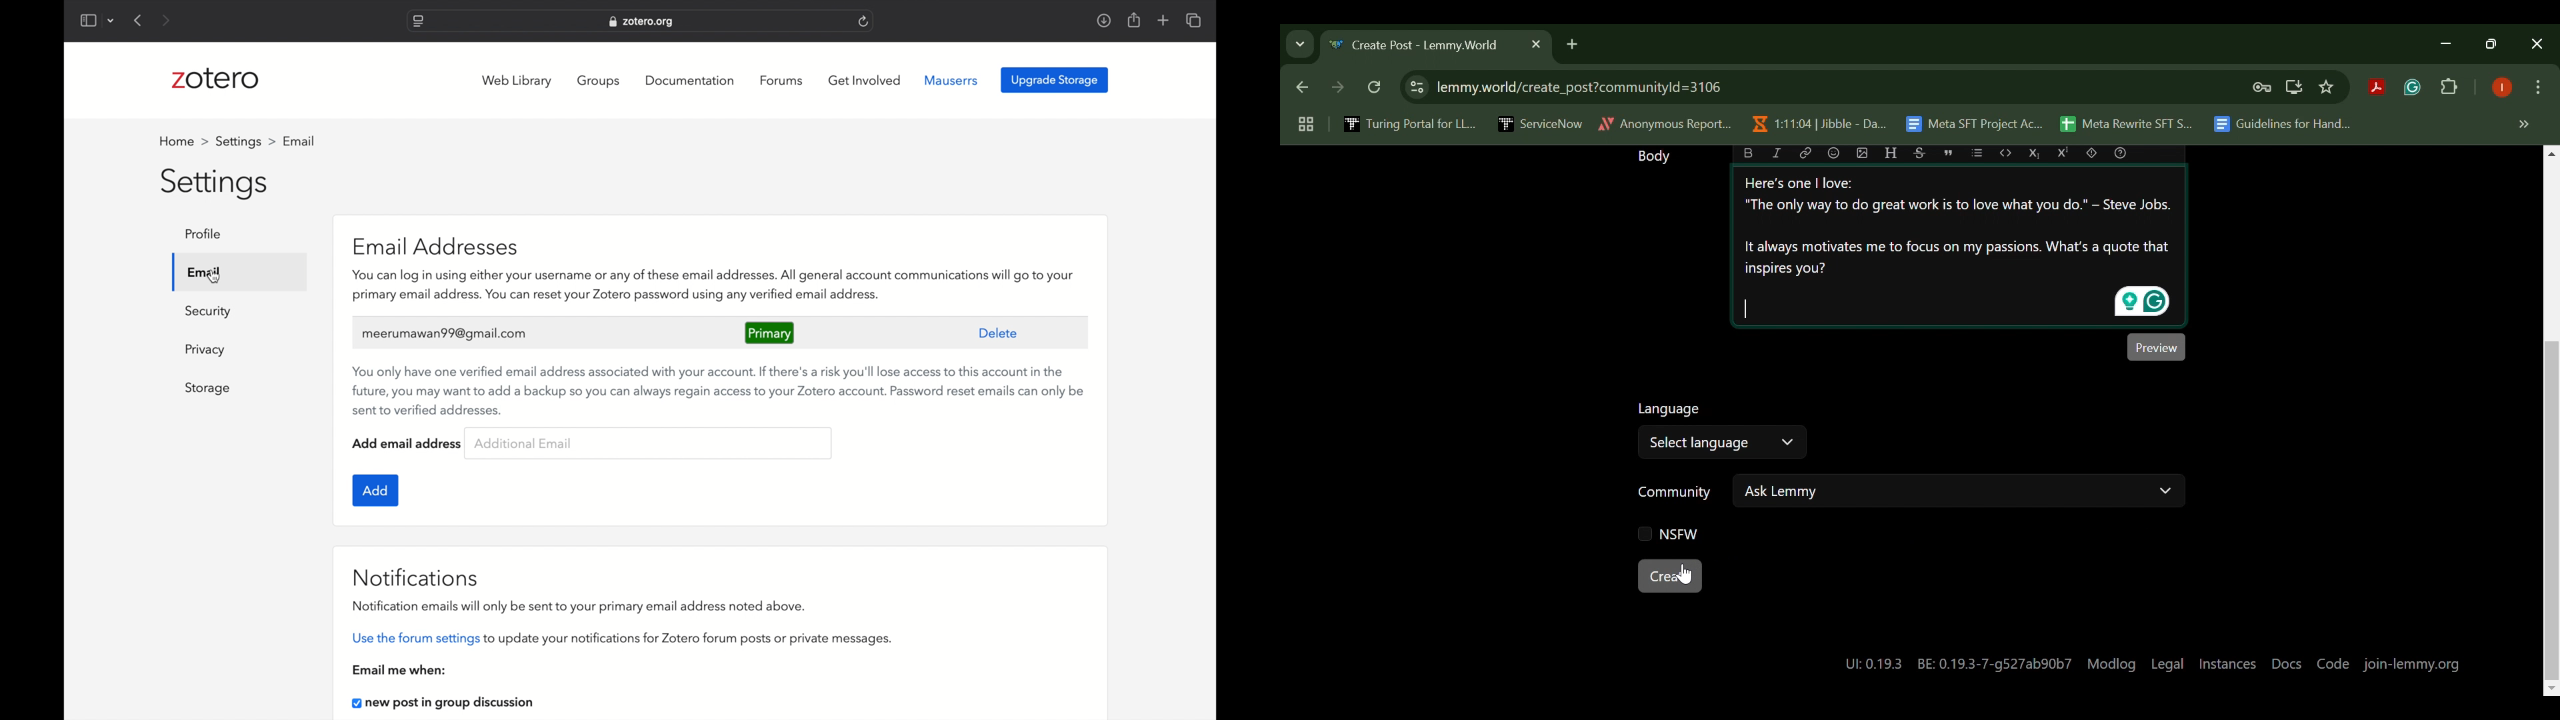  What do you see at coordinates (1338, 90) in the screenshot?
I see `Next Webpage` at bounding box center [1338, 90].